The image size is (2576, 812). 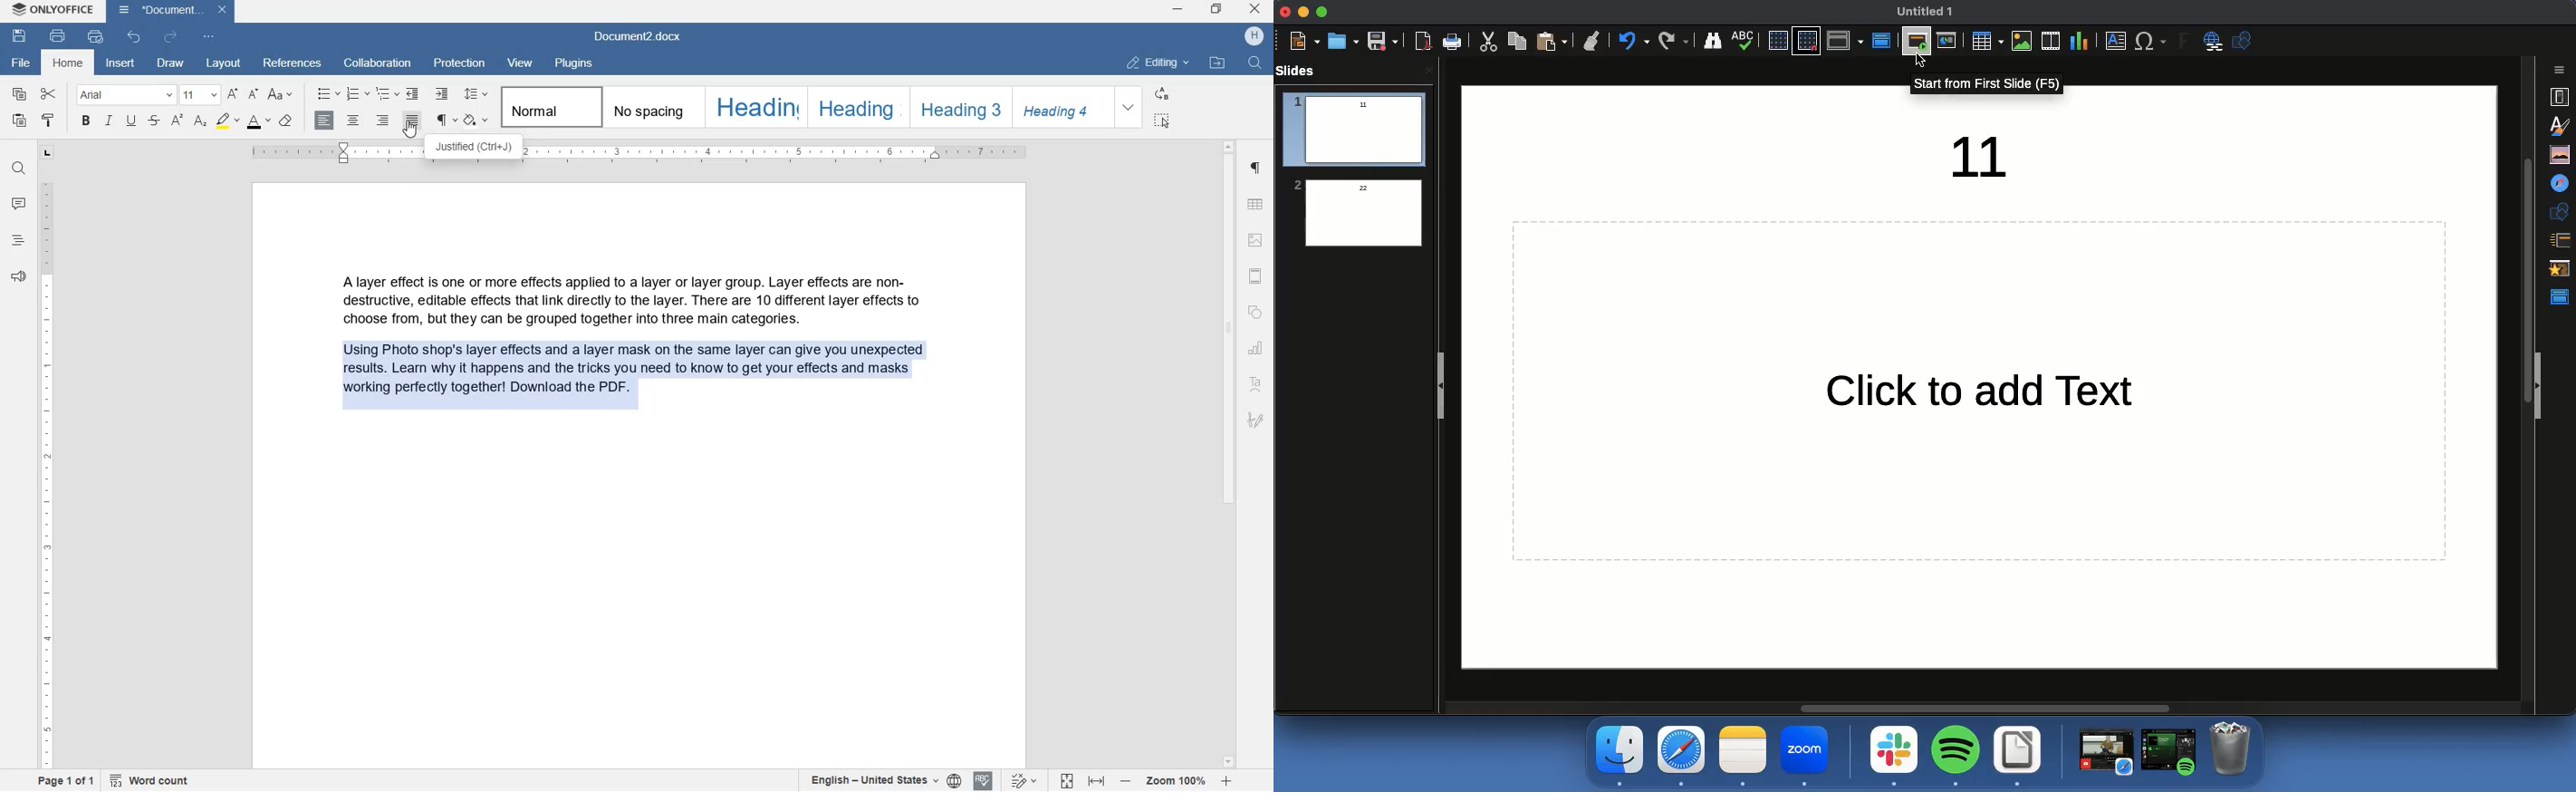 I want to click on Notes, so click(x=1744, y=757).